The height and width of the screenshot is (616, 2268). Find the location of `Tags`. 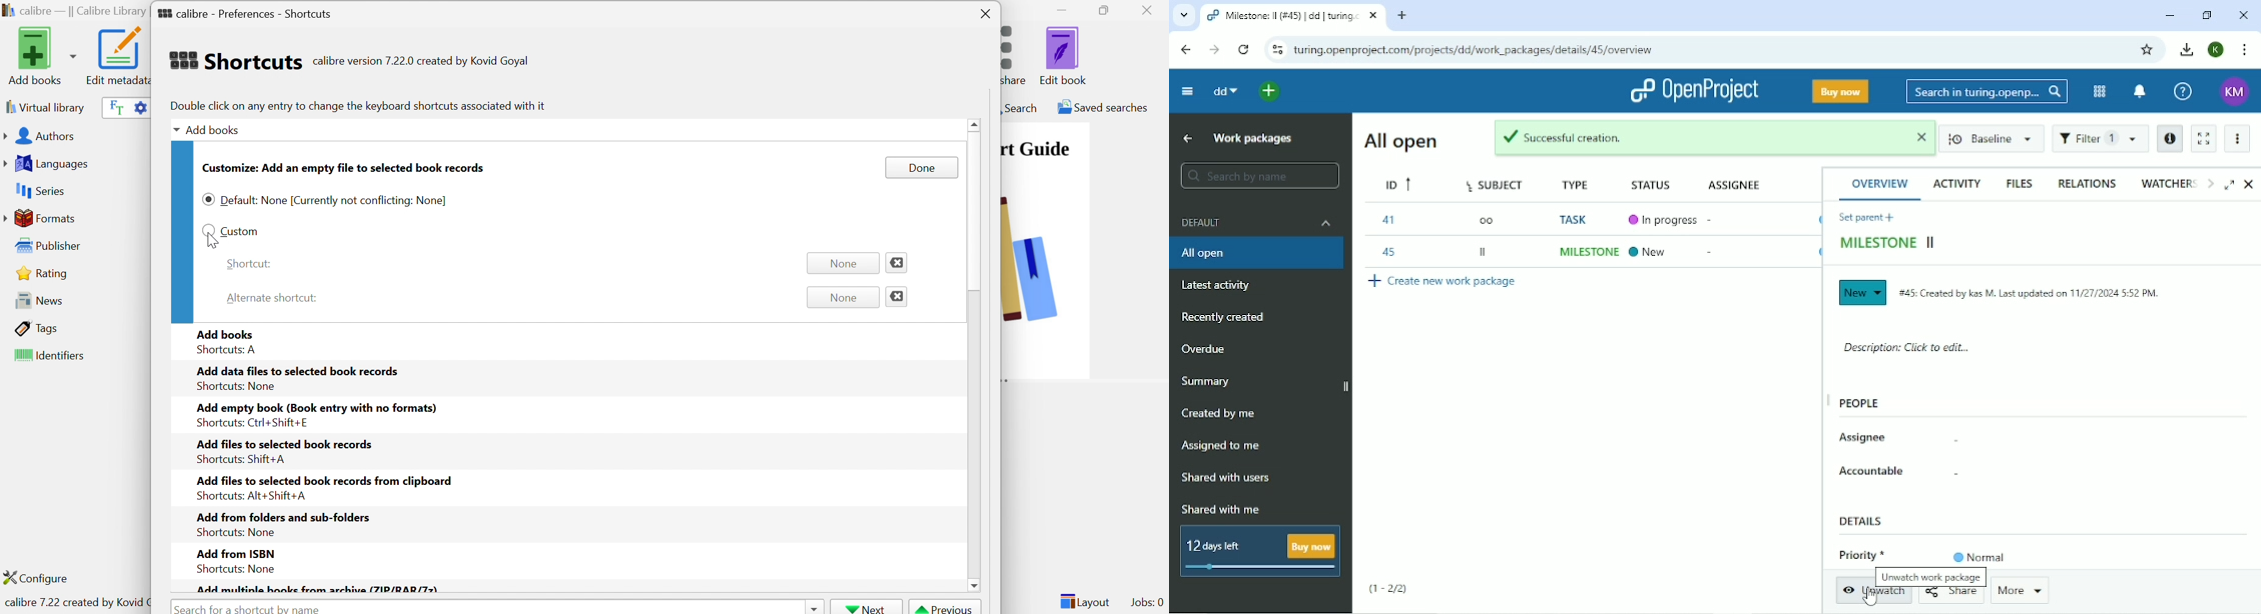

Tags is located at coordinates (37, 328).